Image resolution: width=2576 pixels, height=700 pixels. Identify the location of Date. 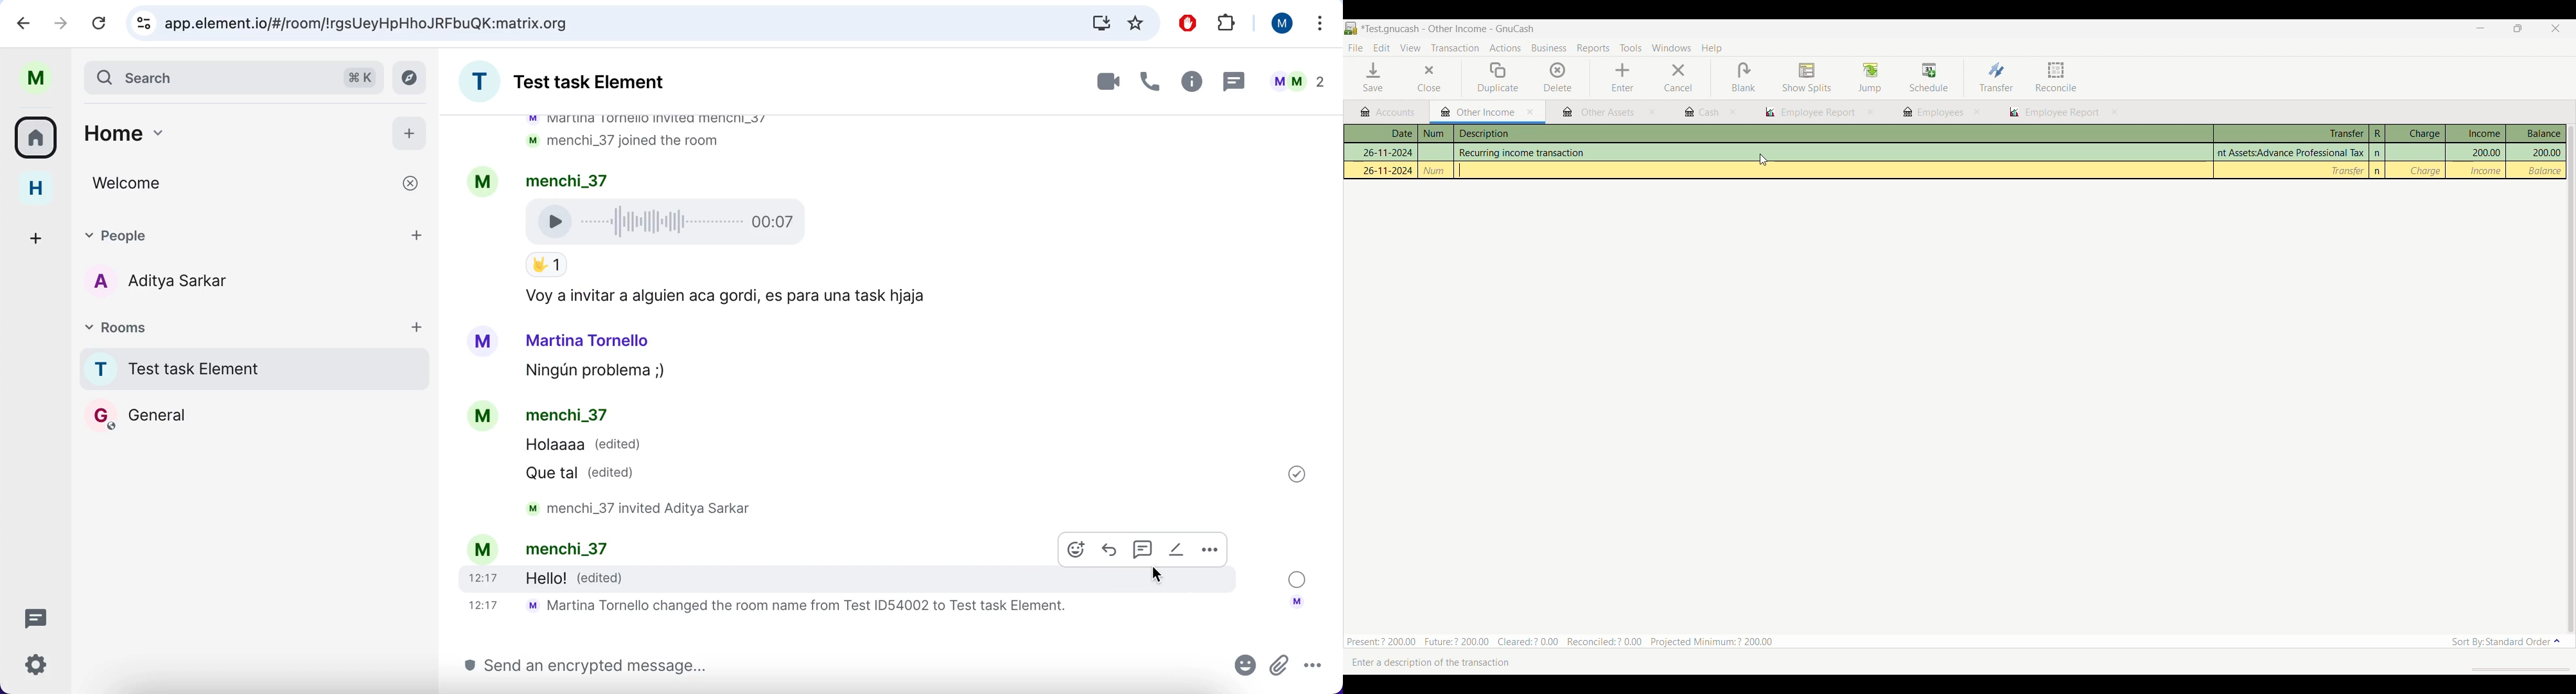
(1388, 134).